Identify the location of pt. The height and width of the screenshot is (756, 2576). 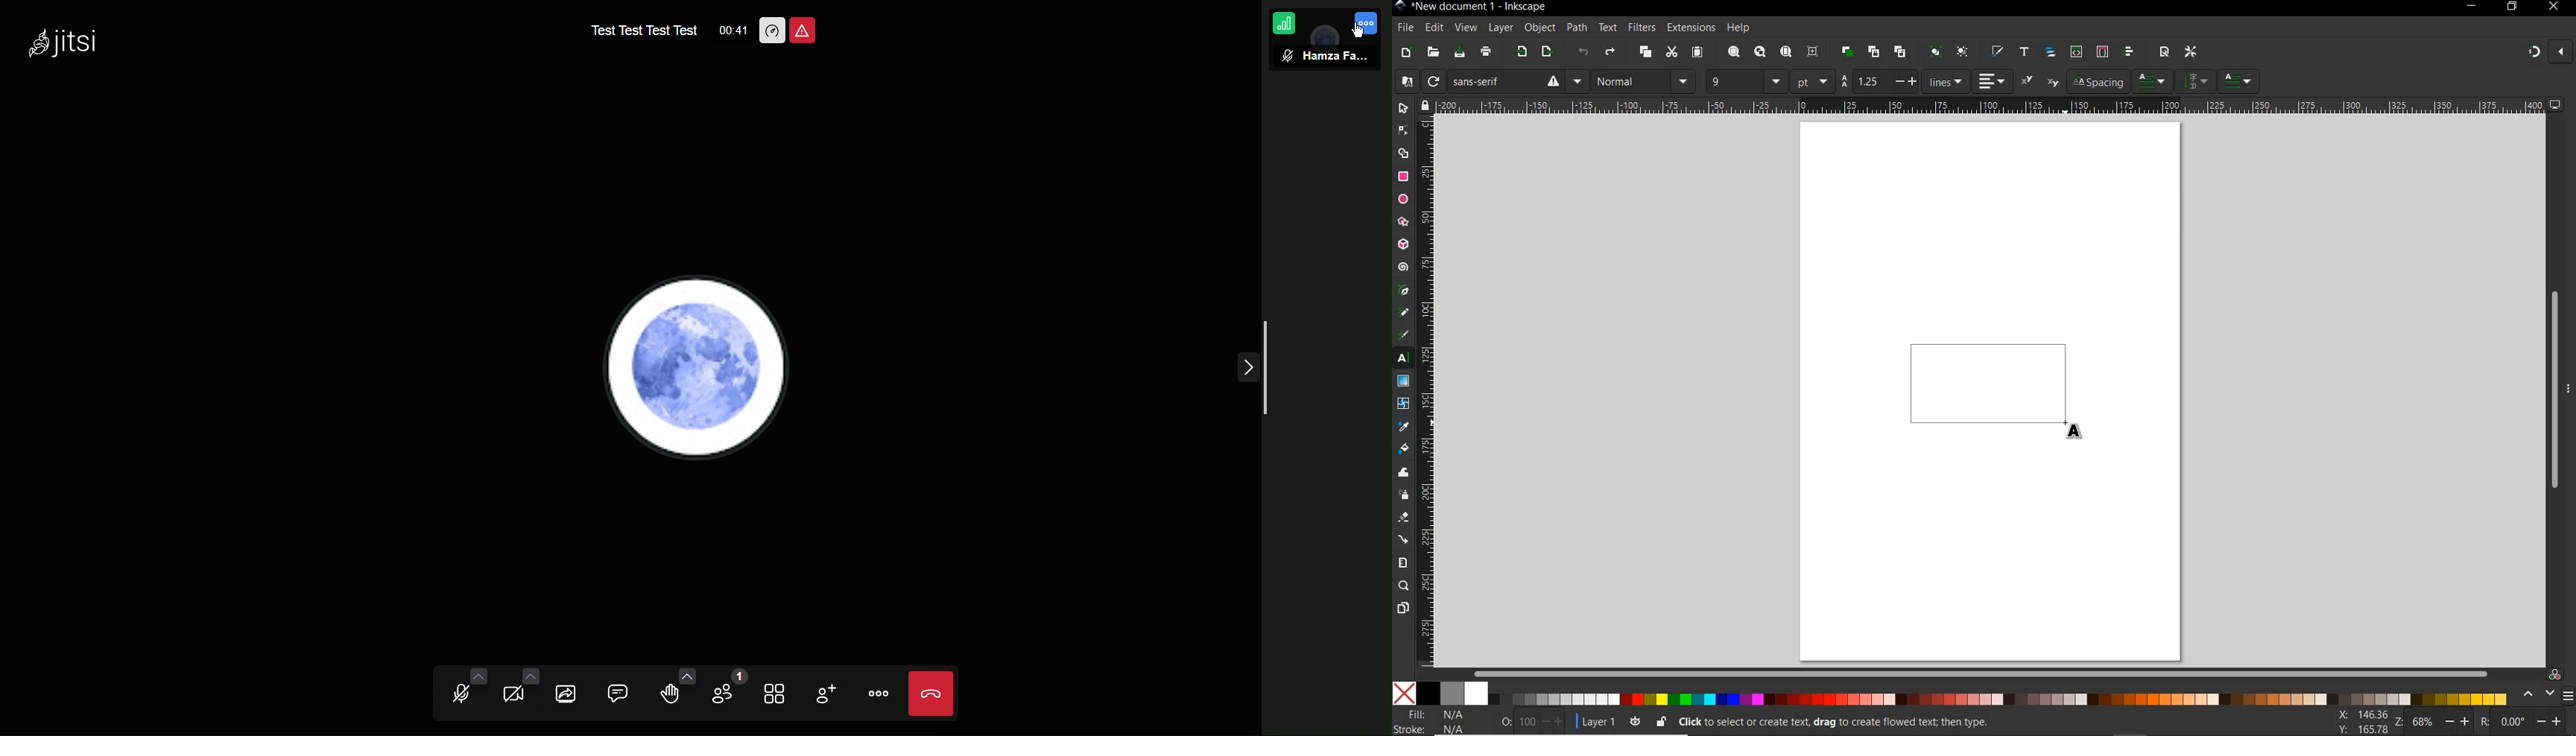
(1813, 81).